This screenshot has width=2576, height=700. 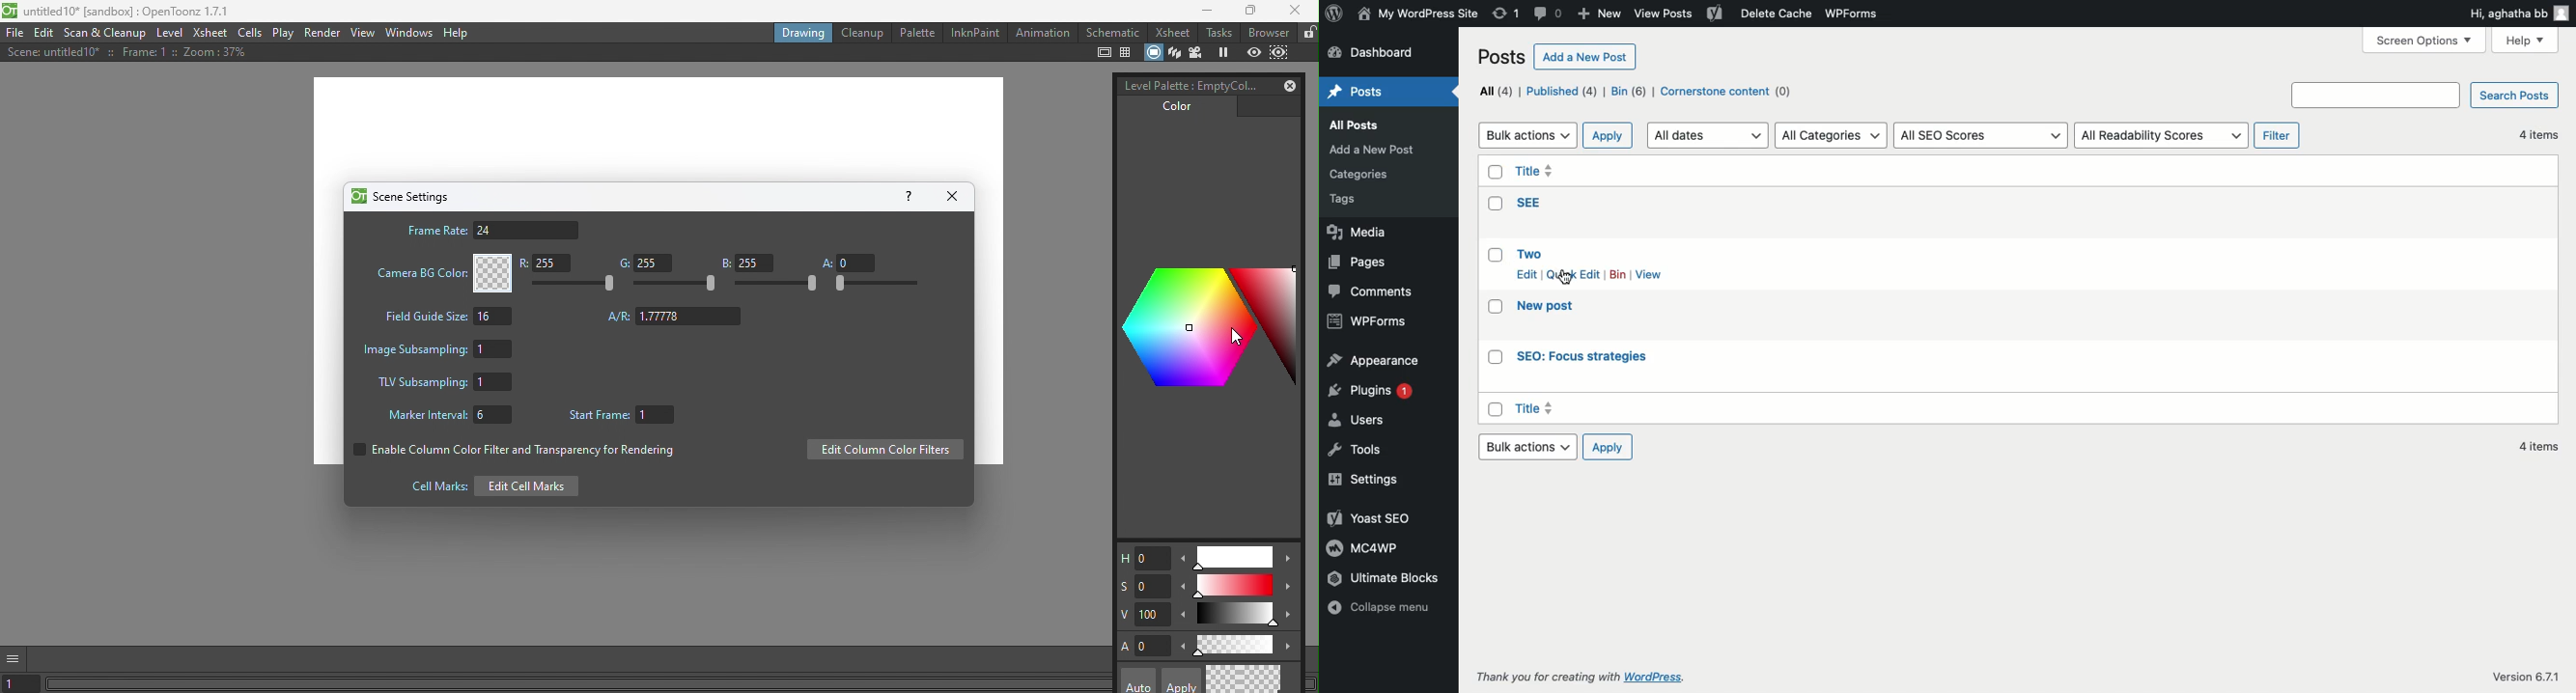 What do you see at coordinates (1264, 679) in the screenshot?
I see `Return to previous style` at bounding box center [1264, 679].